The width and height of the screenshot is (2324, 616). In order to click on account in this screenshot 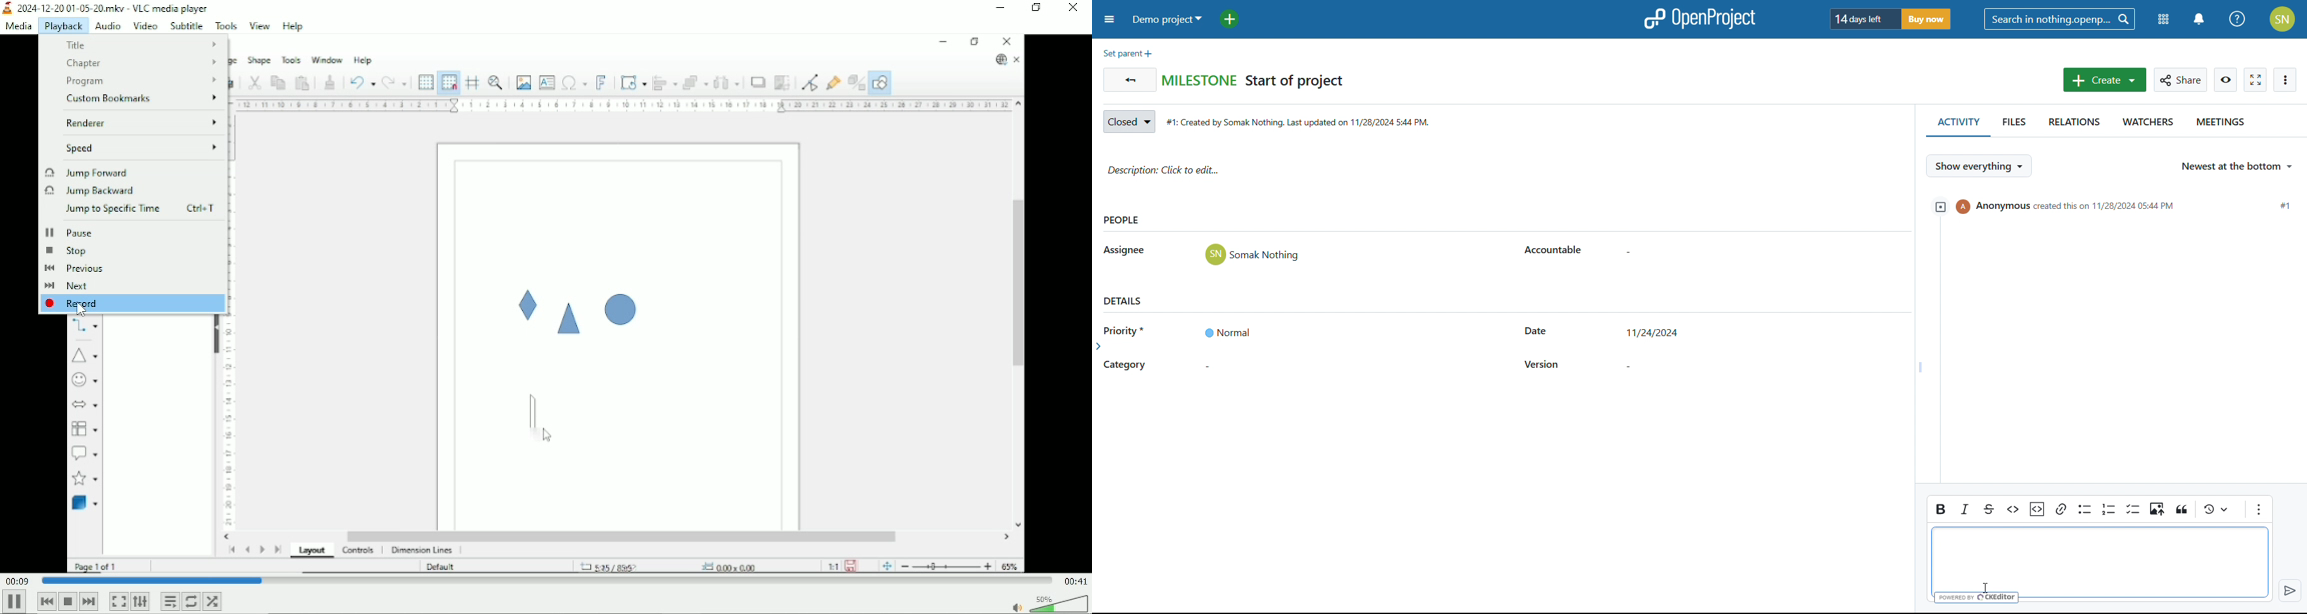, I will do `click(2283, 19)`.